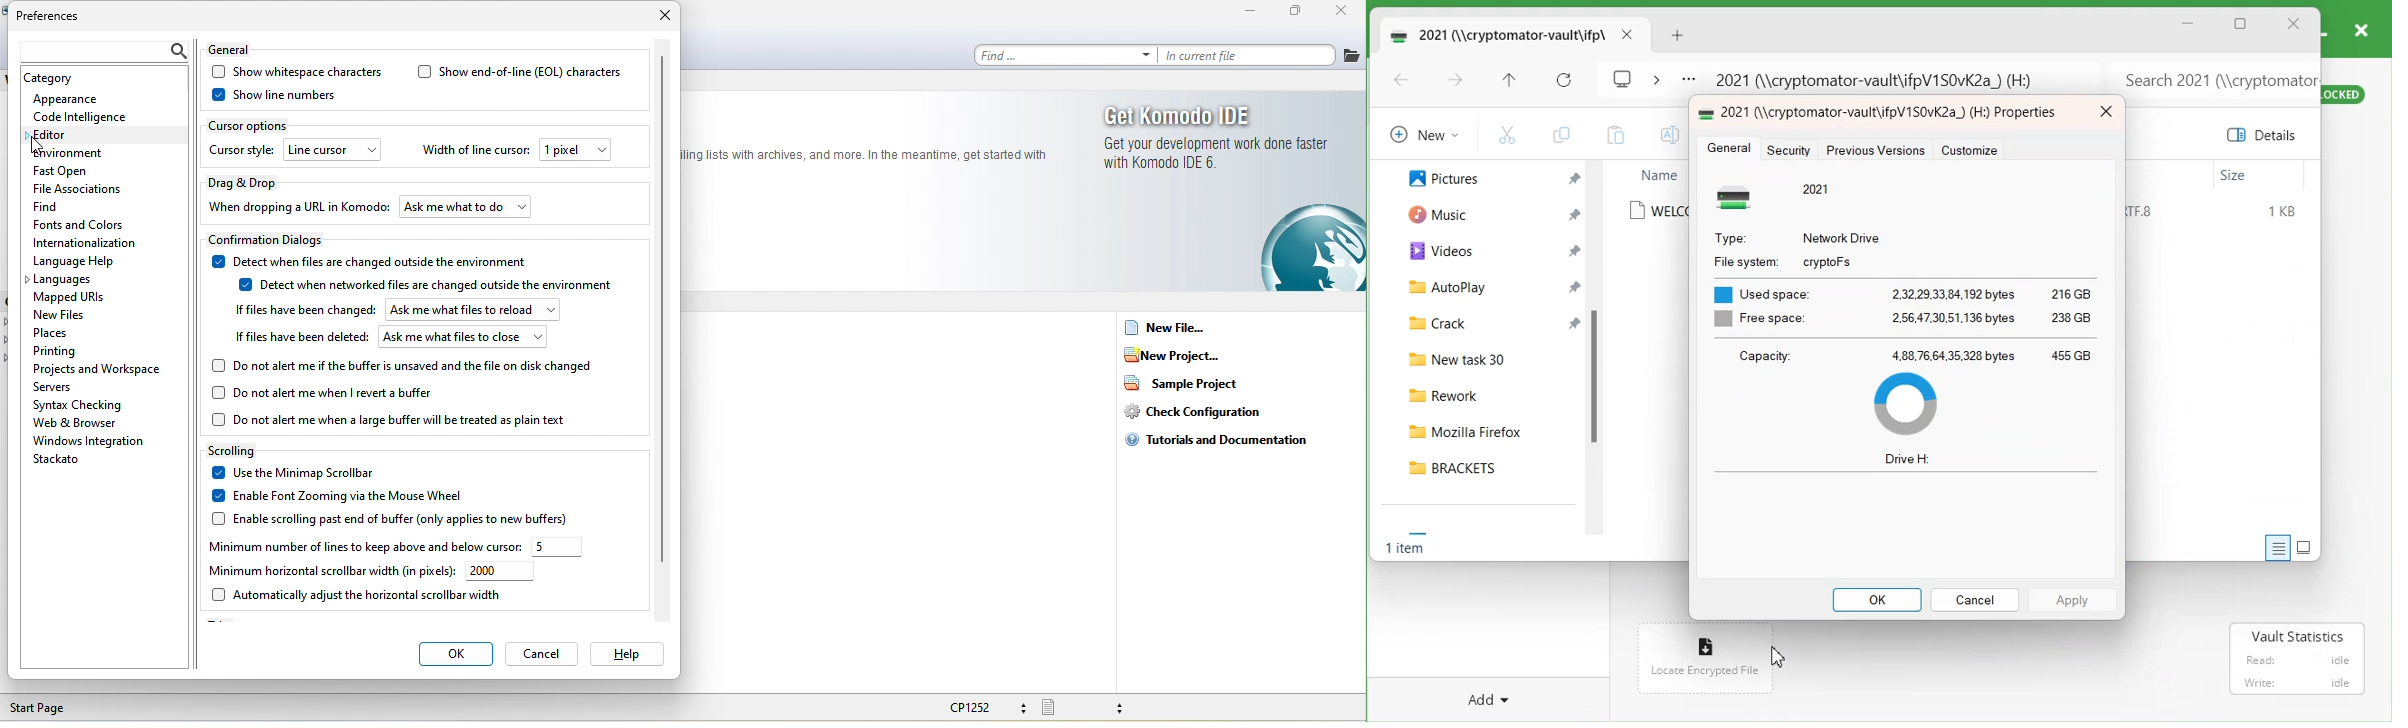 This screenshot has height=728, width=2408. Describe the element at coordinates (1434, 176) in the screenshot. I see `Pictures` at that location.